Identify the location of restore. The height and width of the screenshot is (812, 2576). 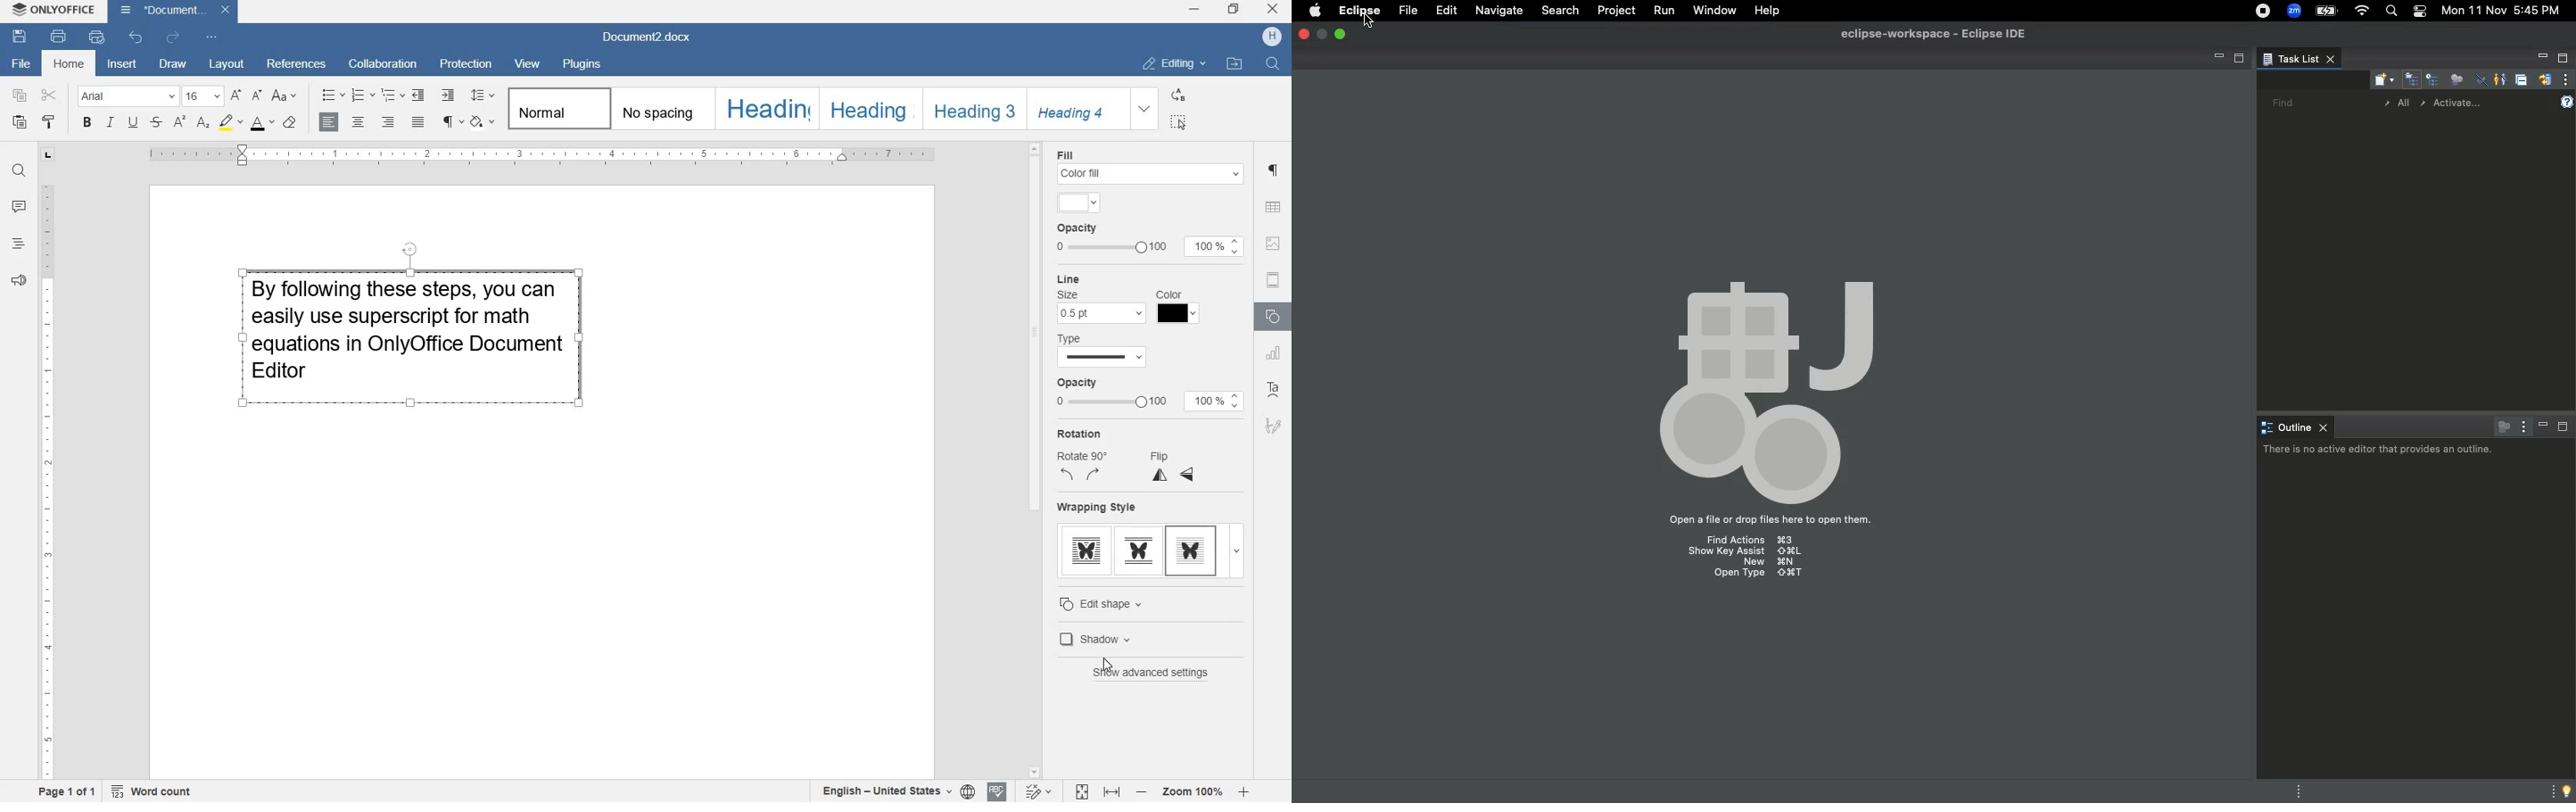
(1234, 10).